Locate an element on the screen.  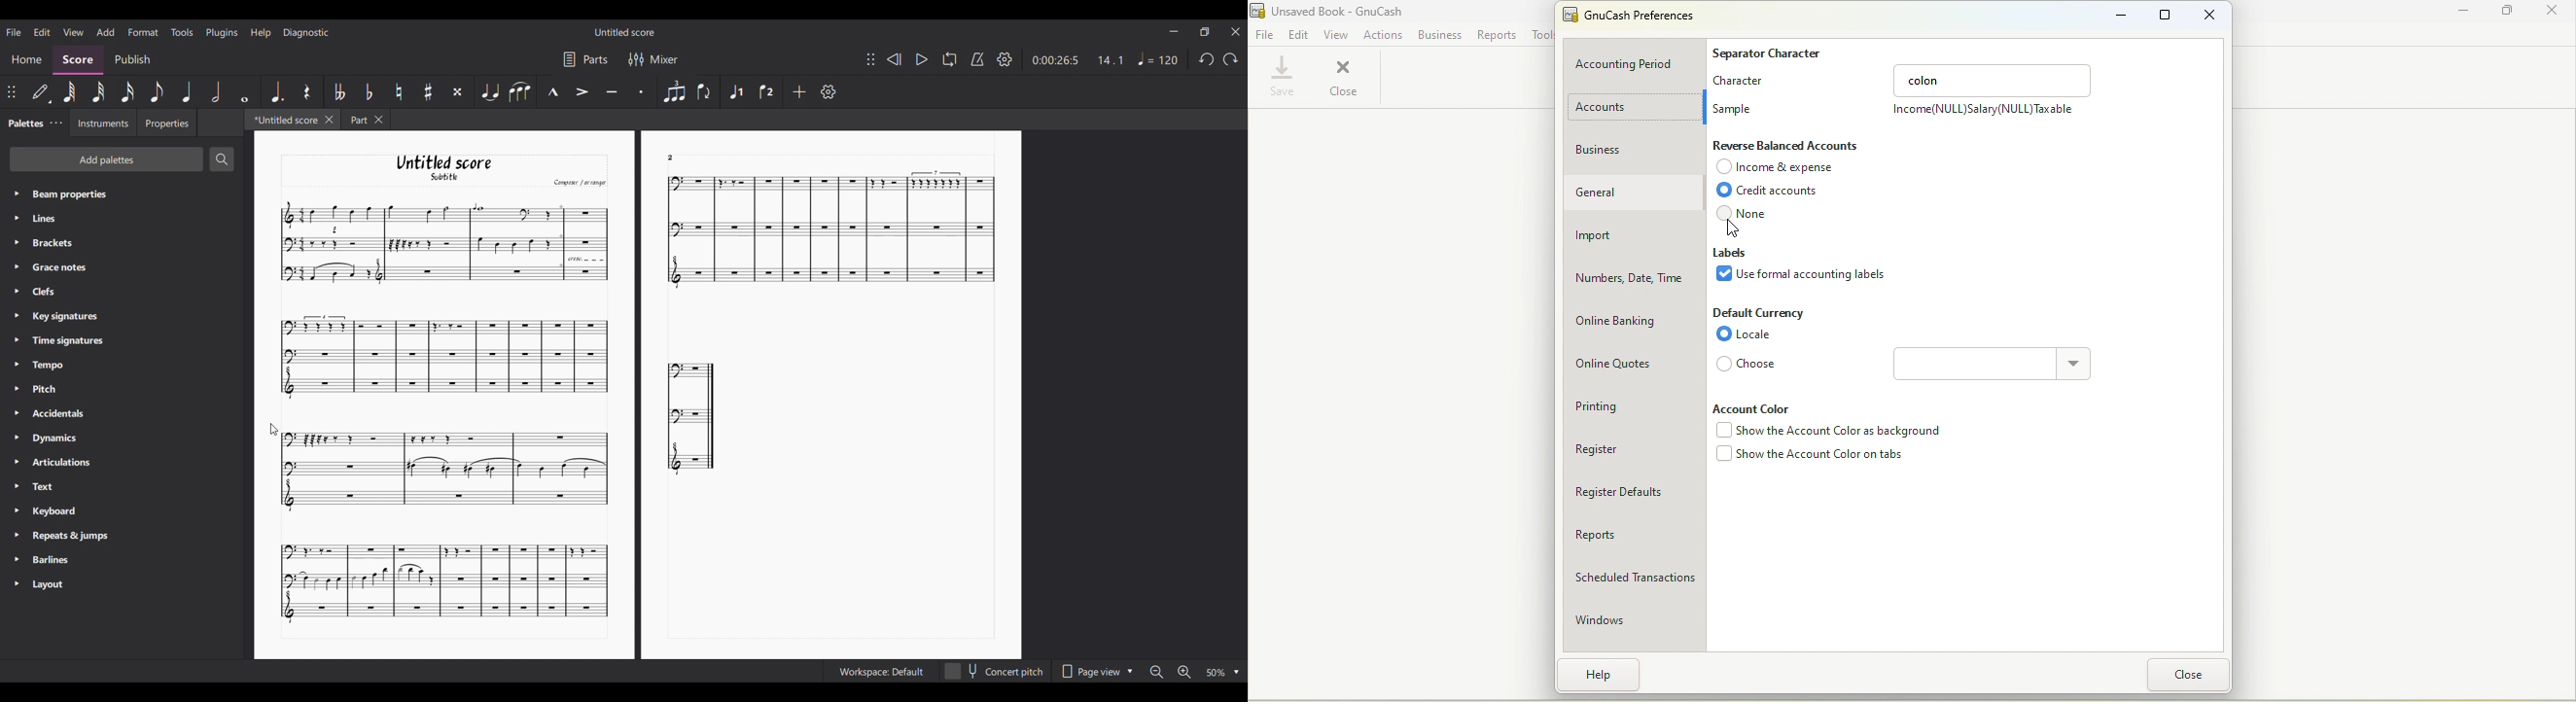
Account is located at coordinates (1635, 107).